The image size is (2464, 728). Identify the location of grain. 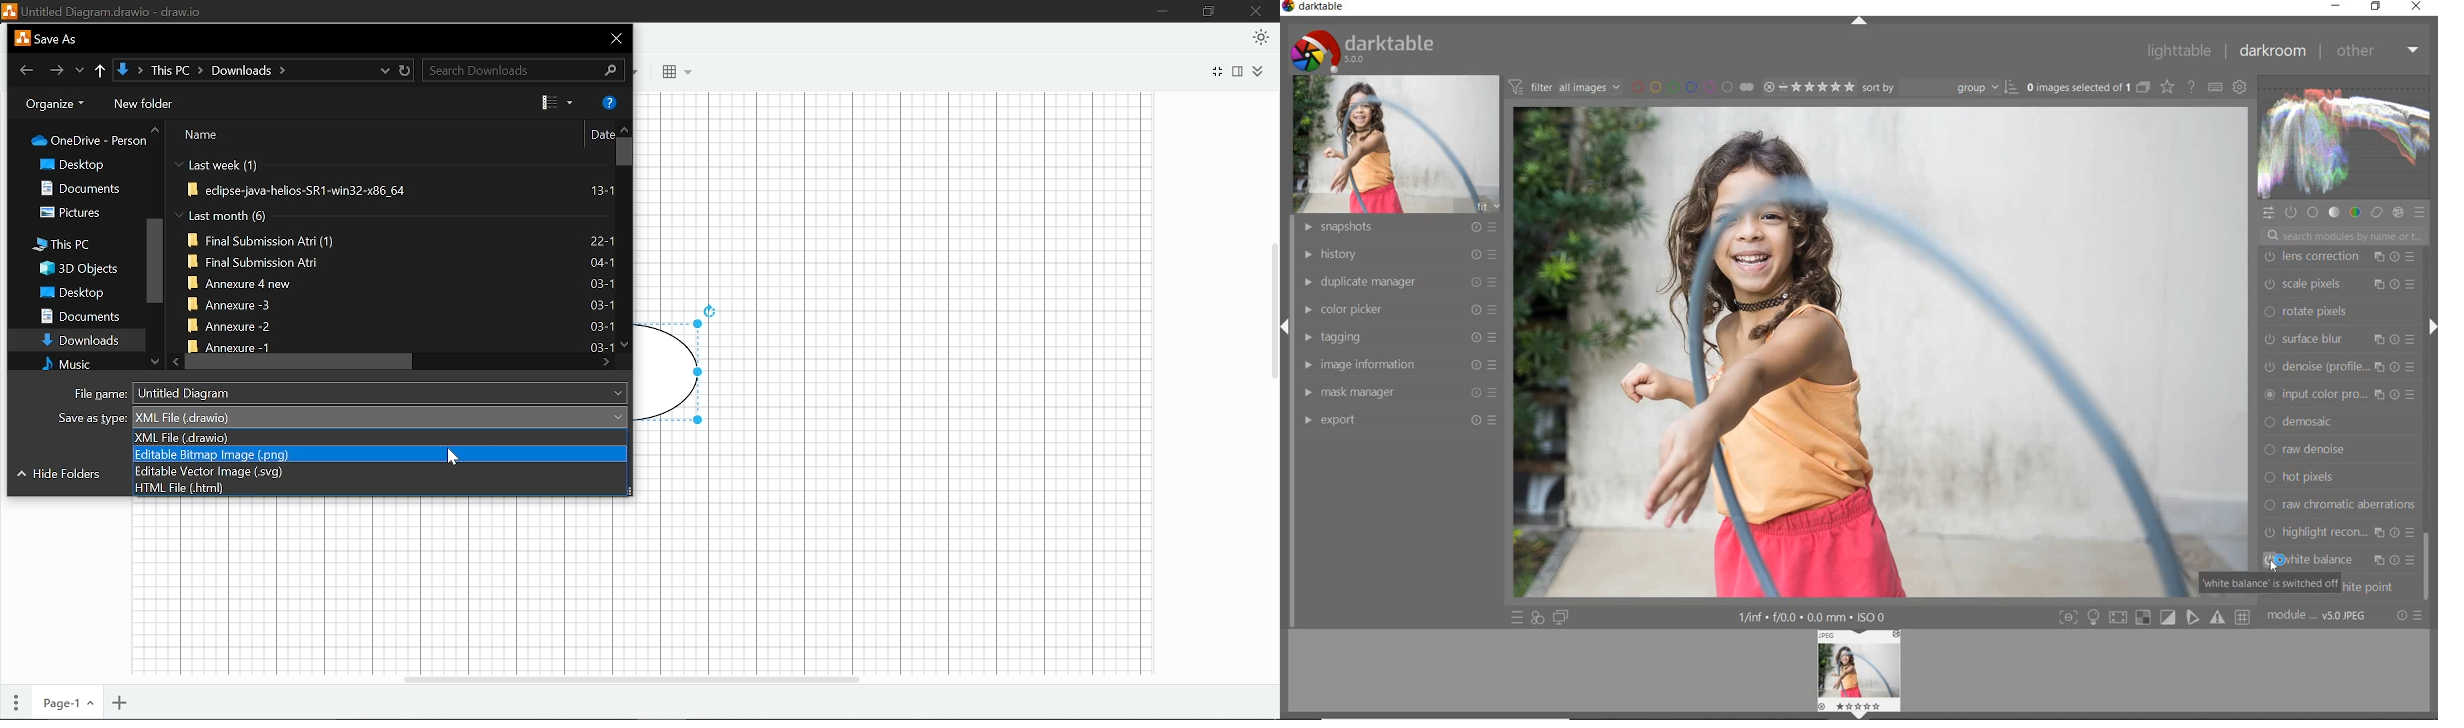
(2344, 481).